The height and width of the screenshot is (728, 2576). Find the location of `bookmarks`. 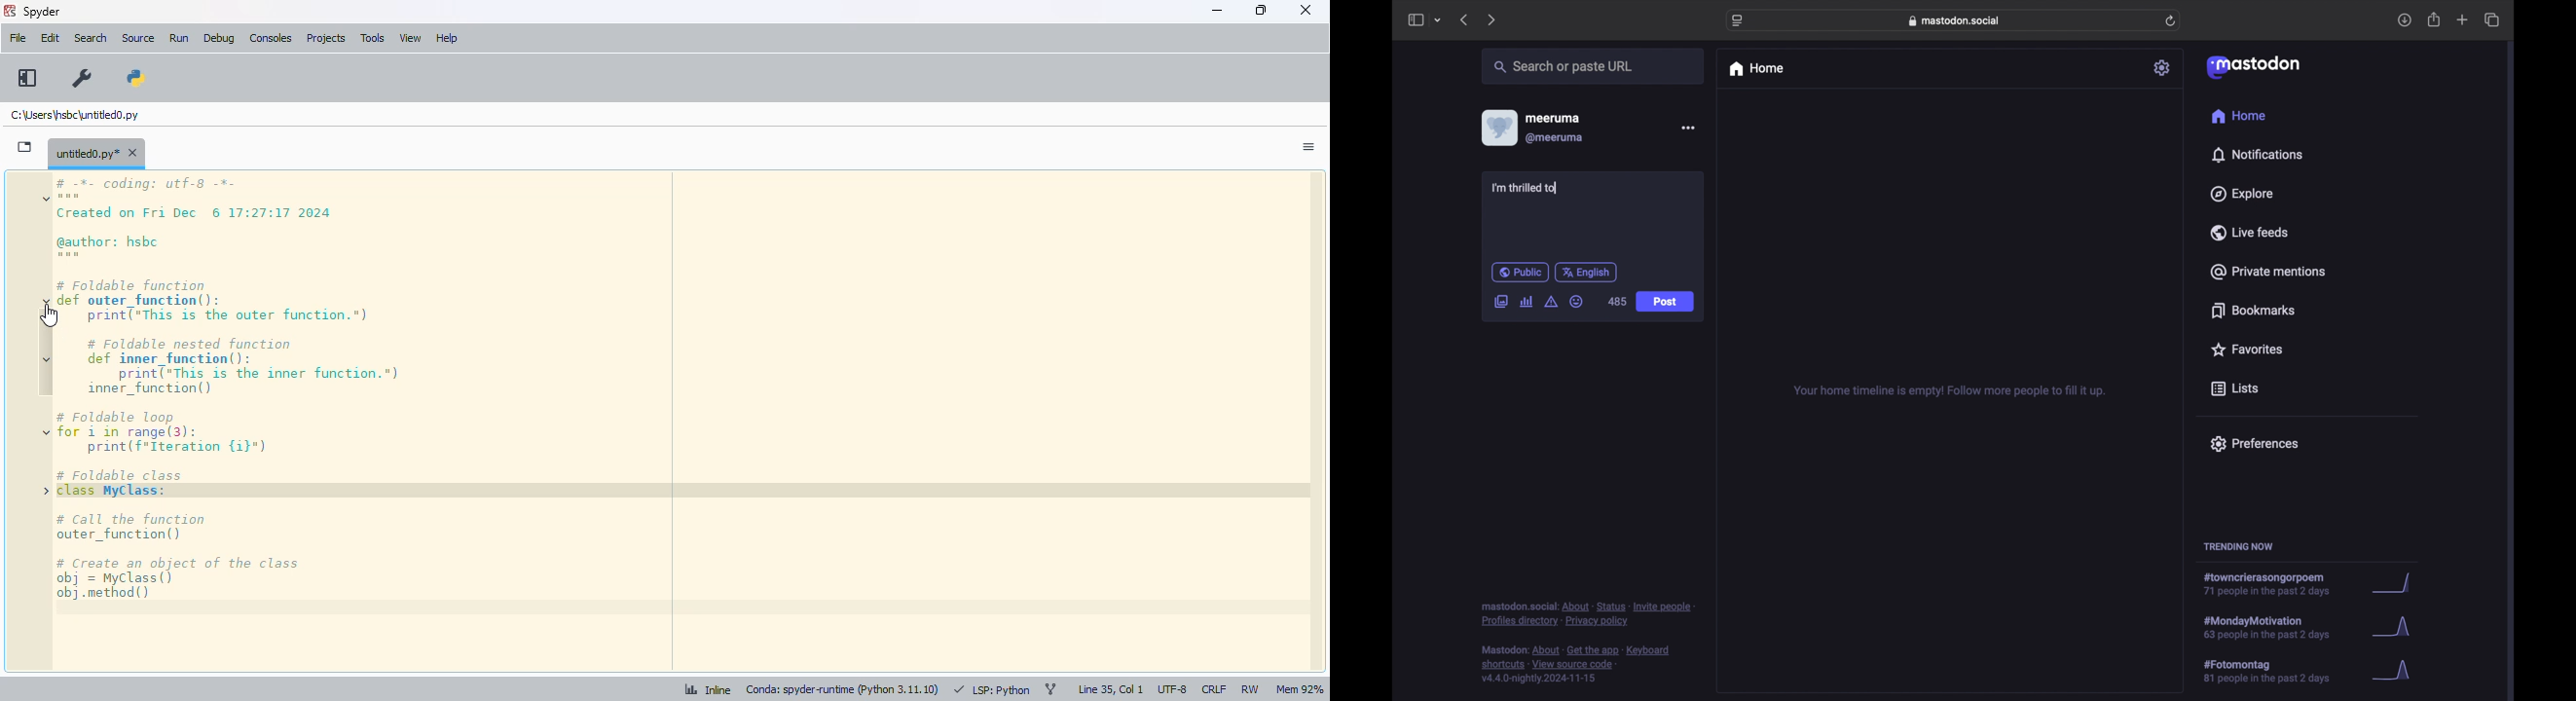

bookmarks is located at coordinates (2255, 310).